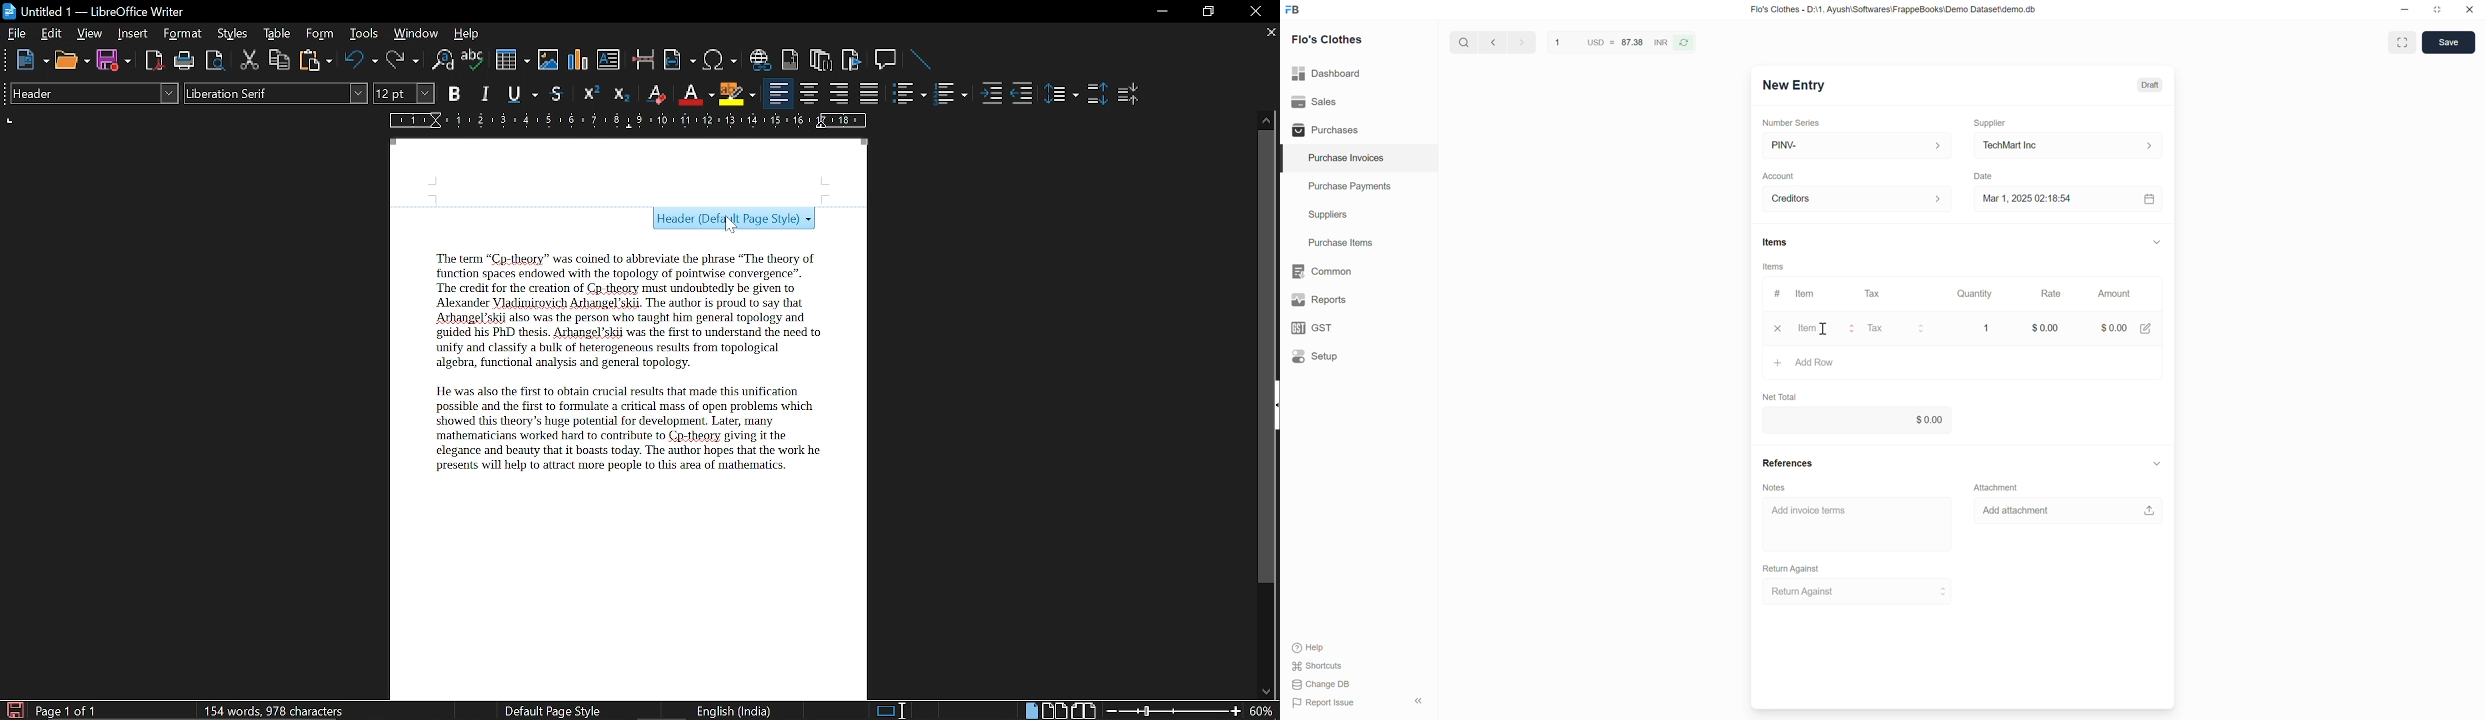  What do you see at coordinates (2069, 146) in the screenshot?
I see `TechMart Inc` at bounding box center [2069, 146].